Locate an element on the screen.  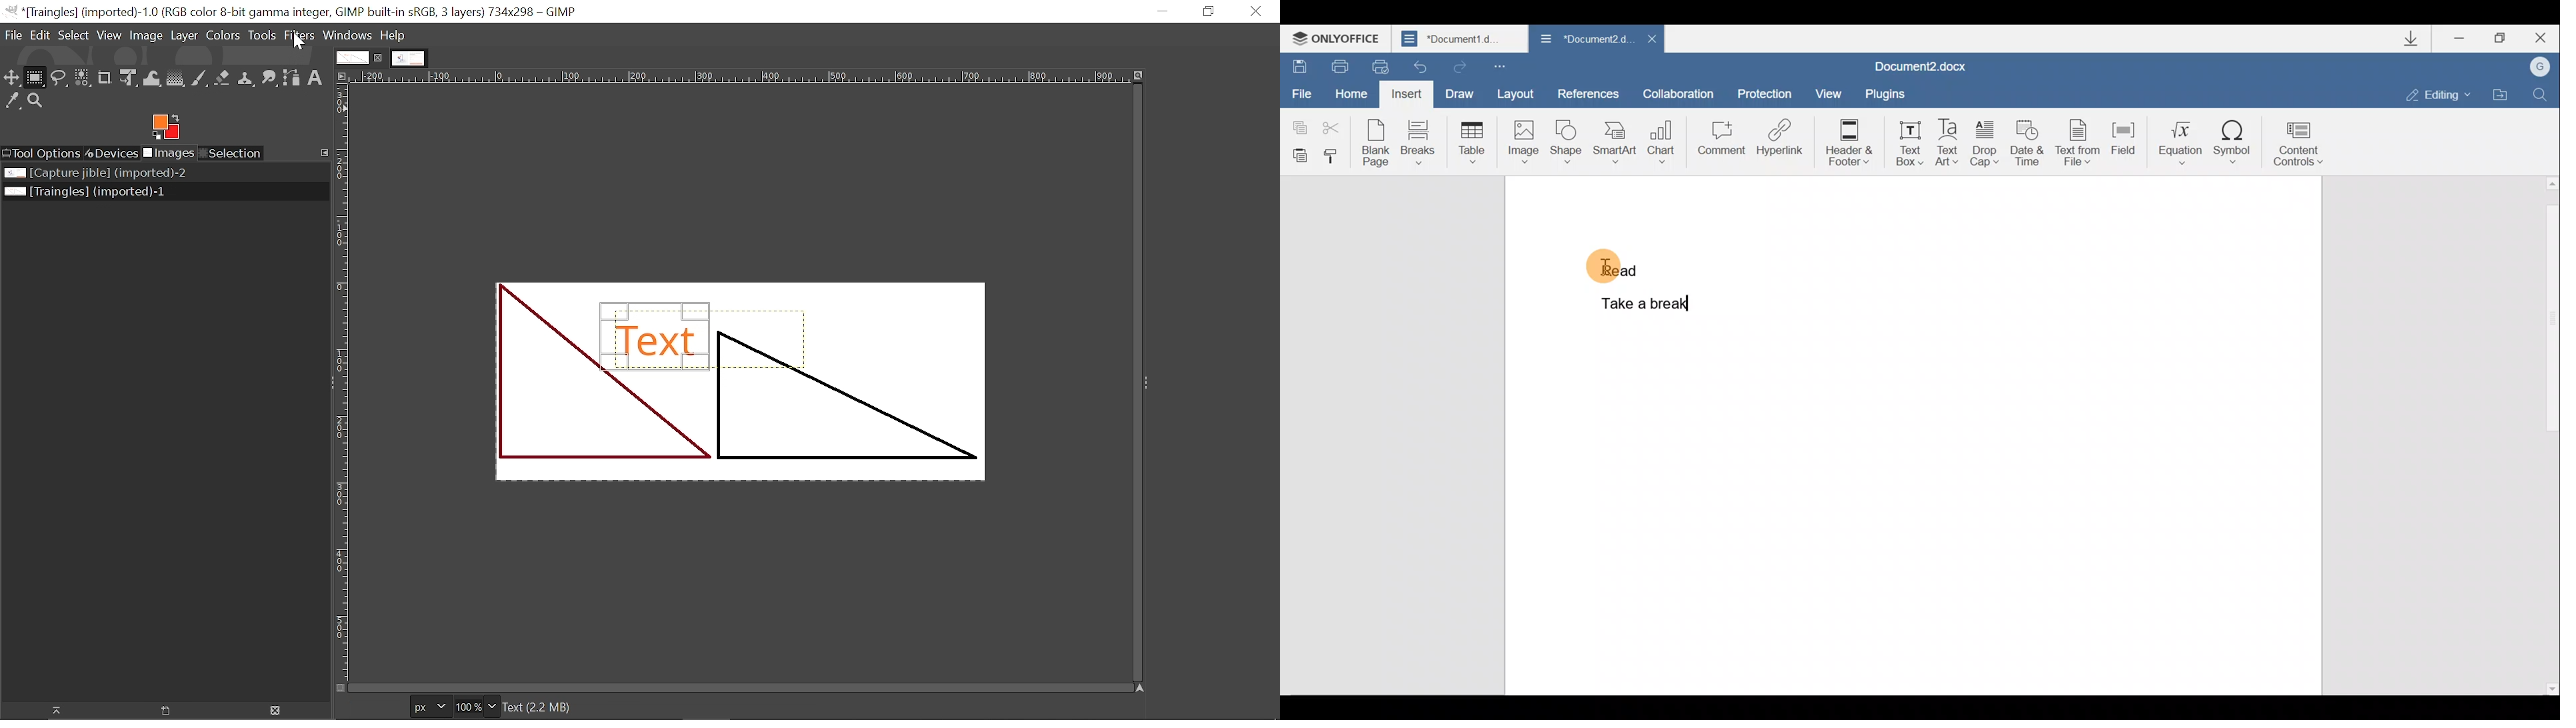
References is located at coordinates (1589, 93).